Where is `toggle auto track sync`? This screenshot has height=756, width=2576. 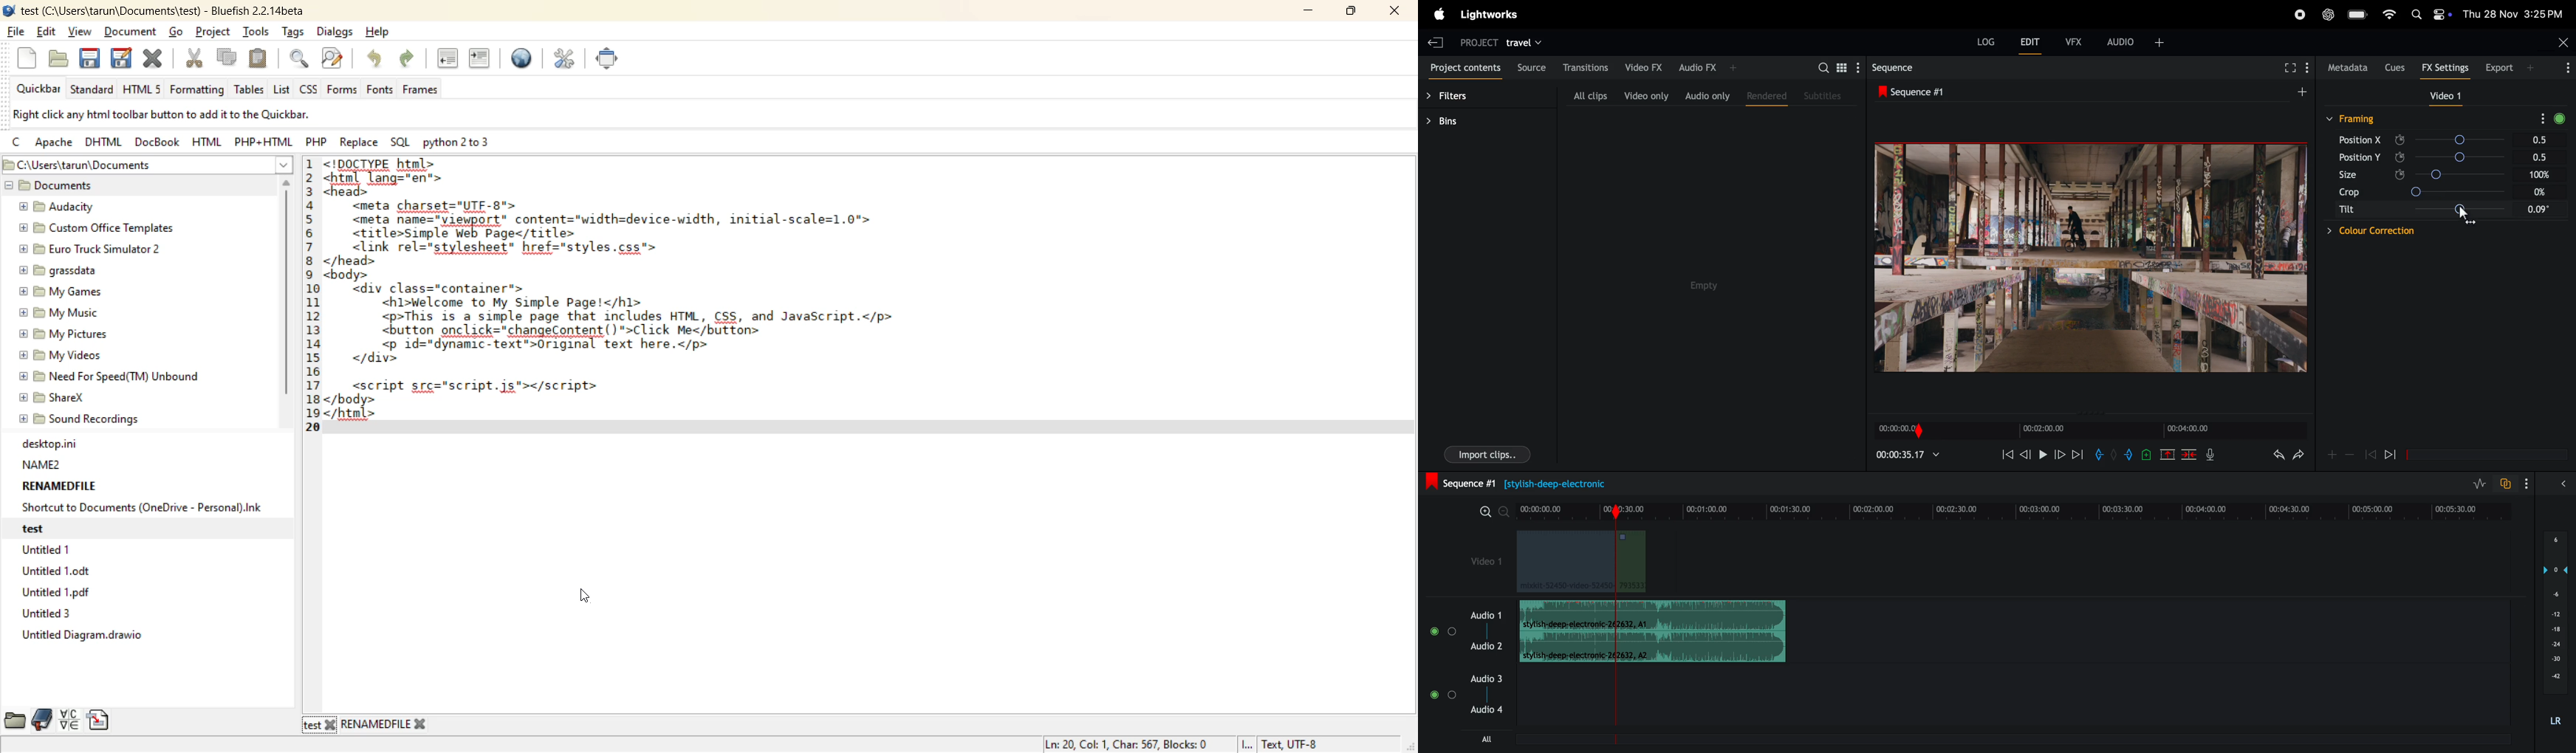
toggle auto track sync is located at coordinates (2506, 482).